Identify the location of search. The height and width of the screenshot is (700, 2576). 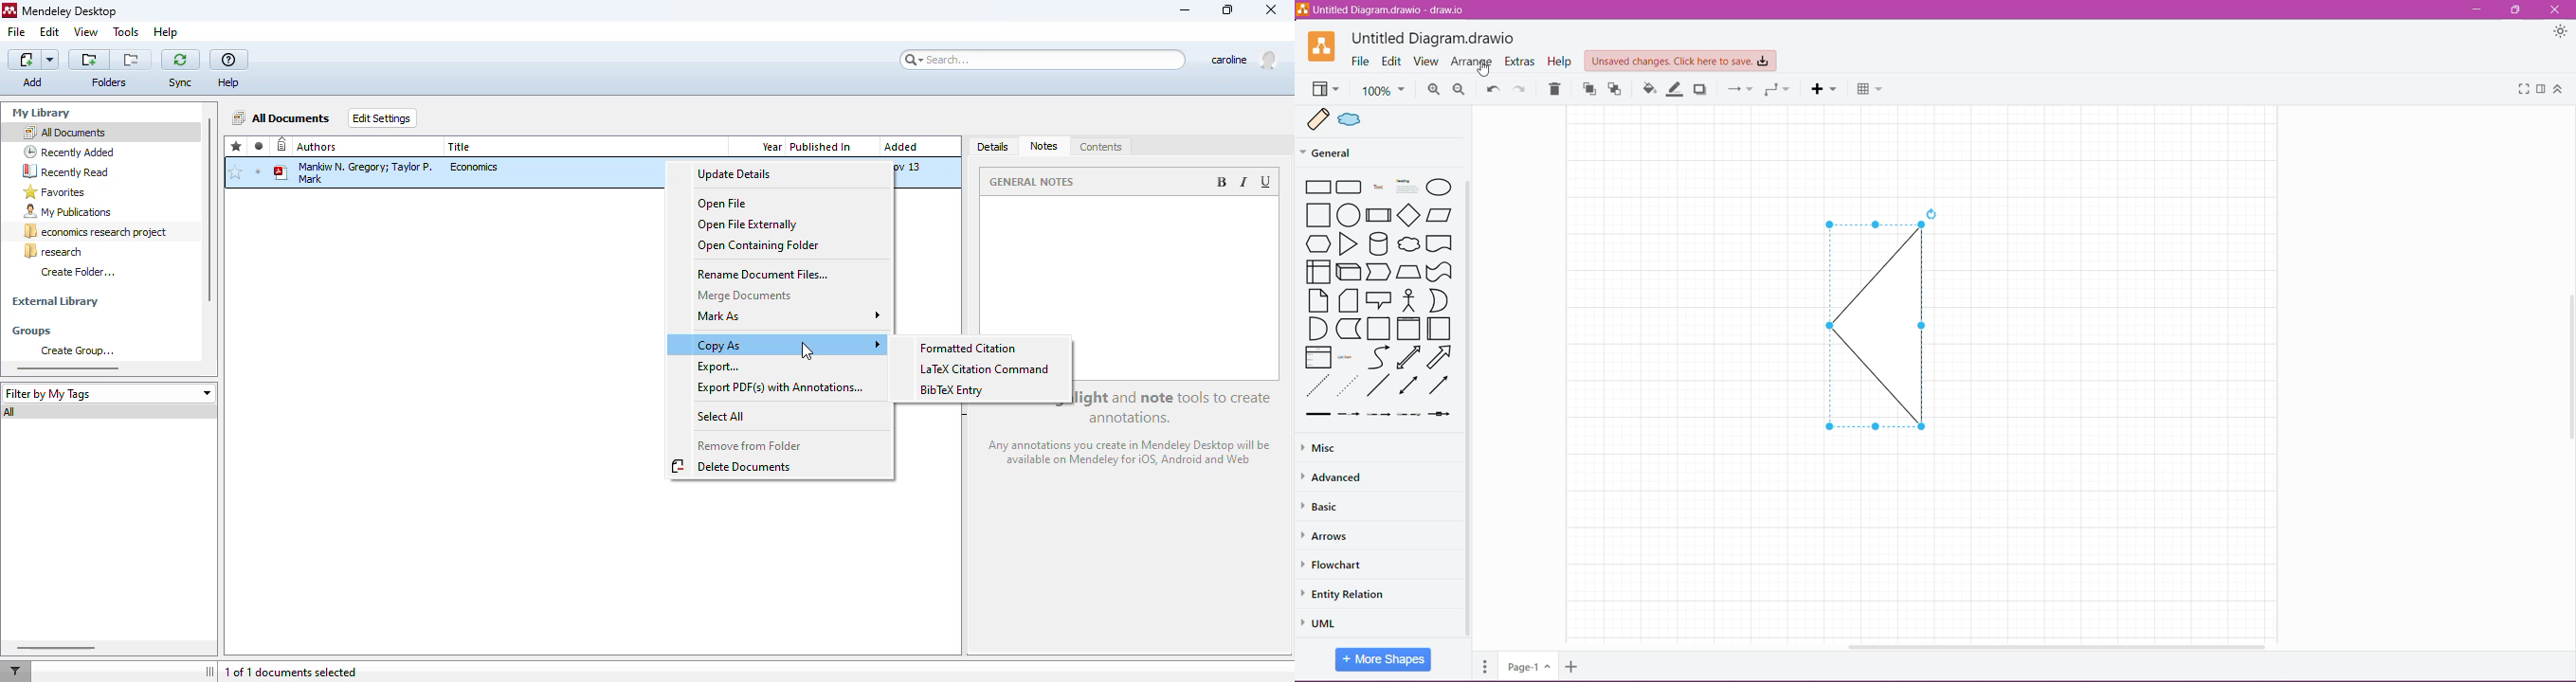
(1043, 60).